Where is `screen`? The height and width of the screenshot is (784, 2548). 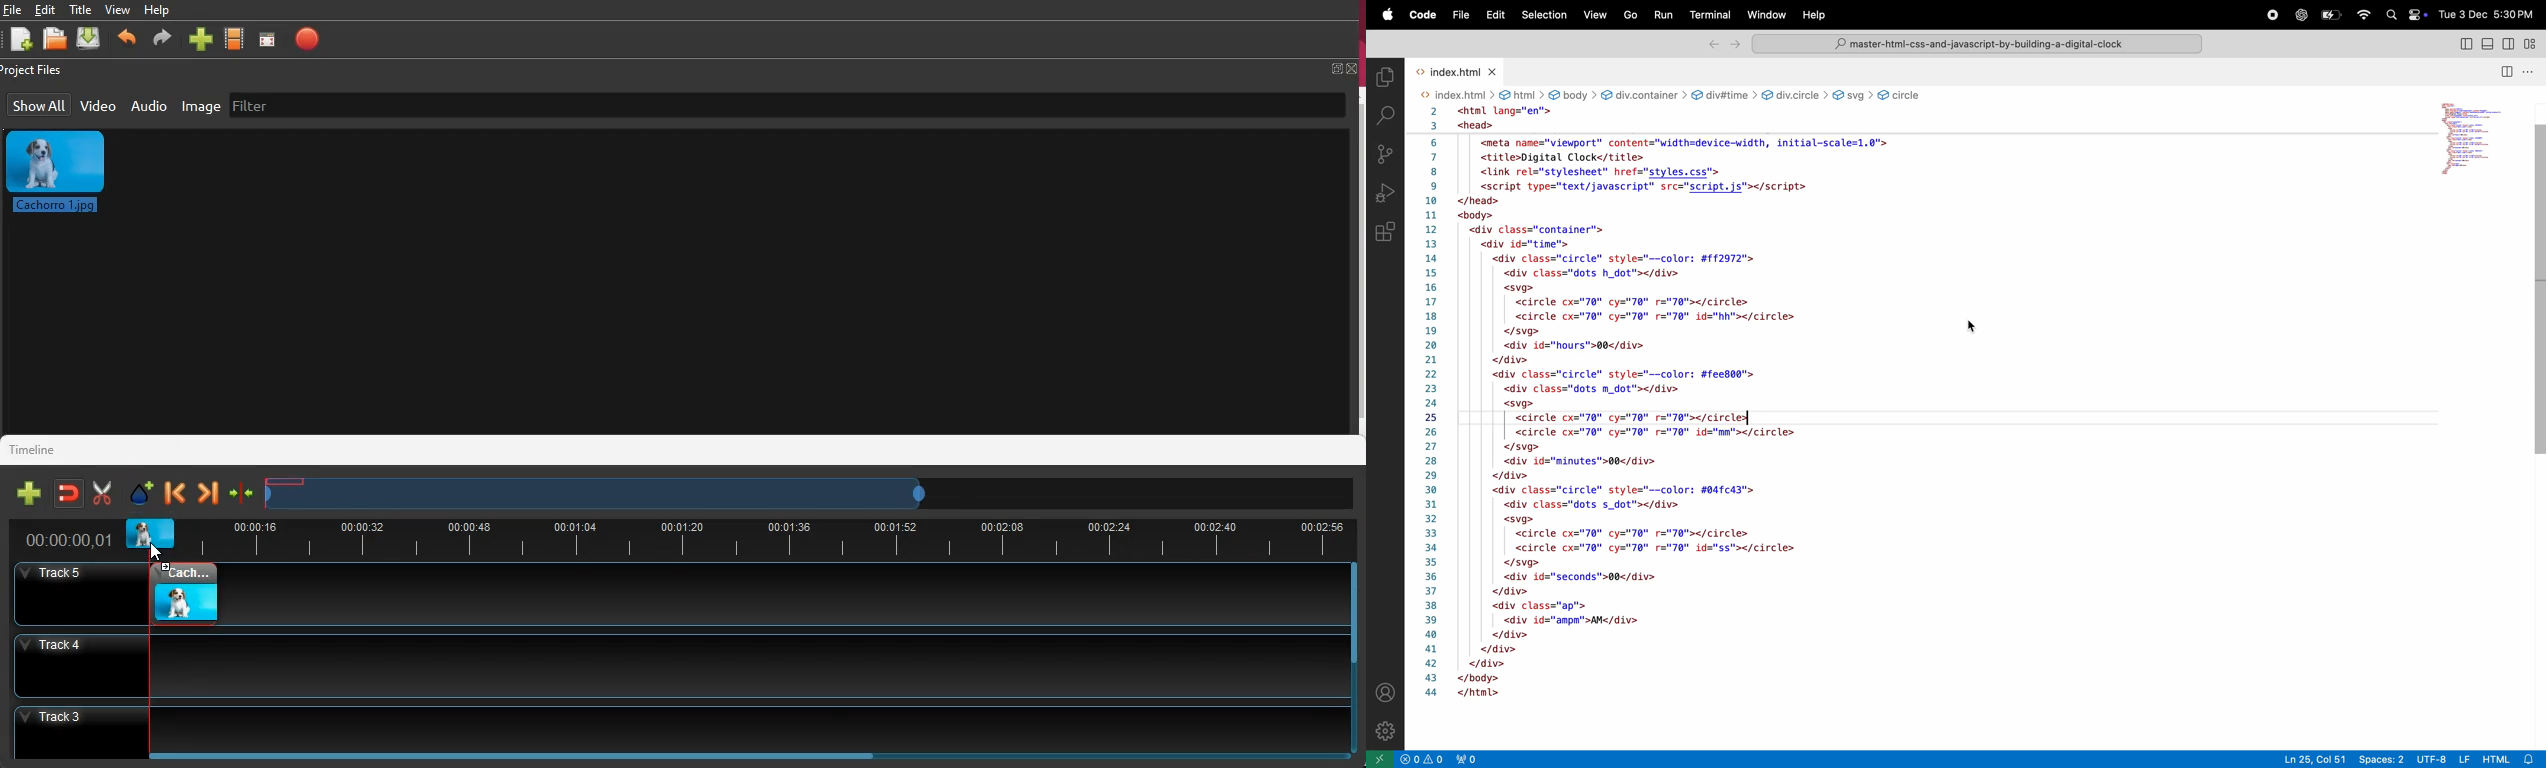
screen is located at coordinates (266, 42).